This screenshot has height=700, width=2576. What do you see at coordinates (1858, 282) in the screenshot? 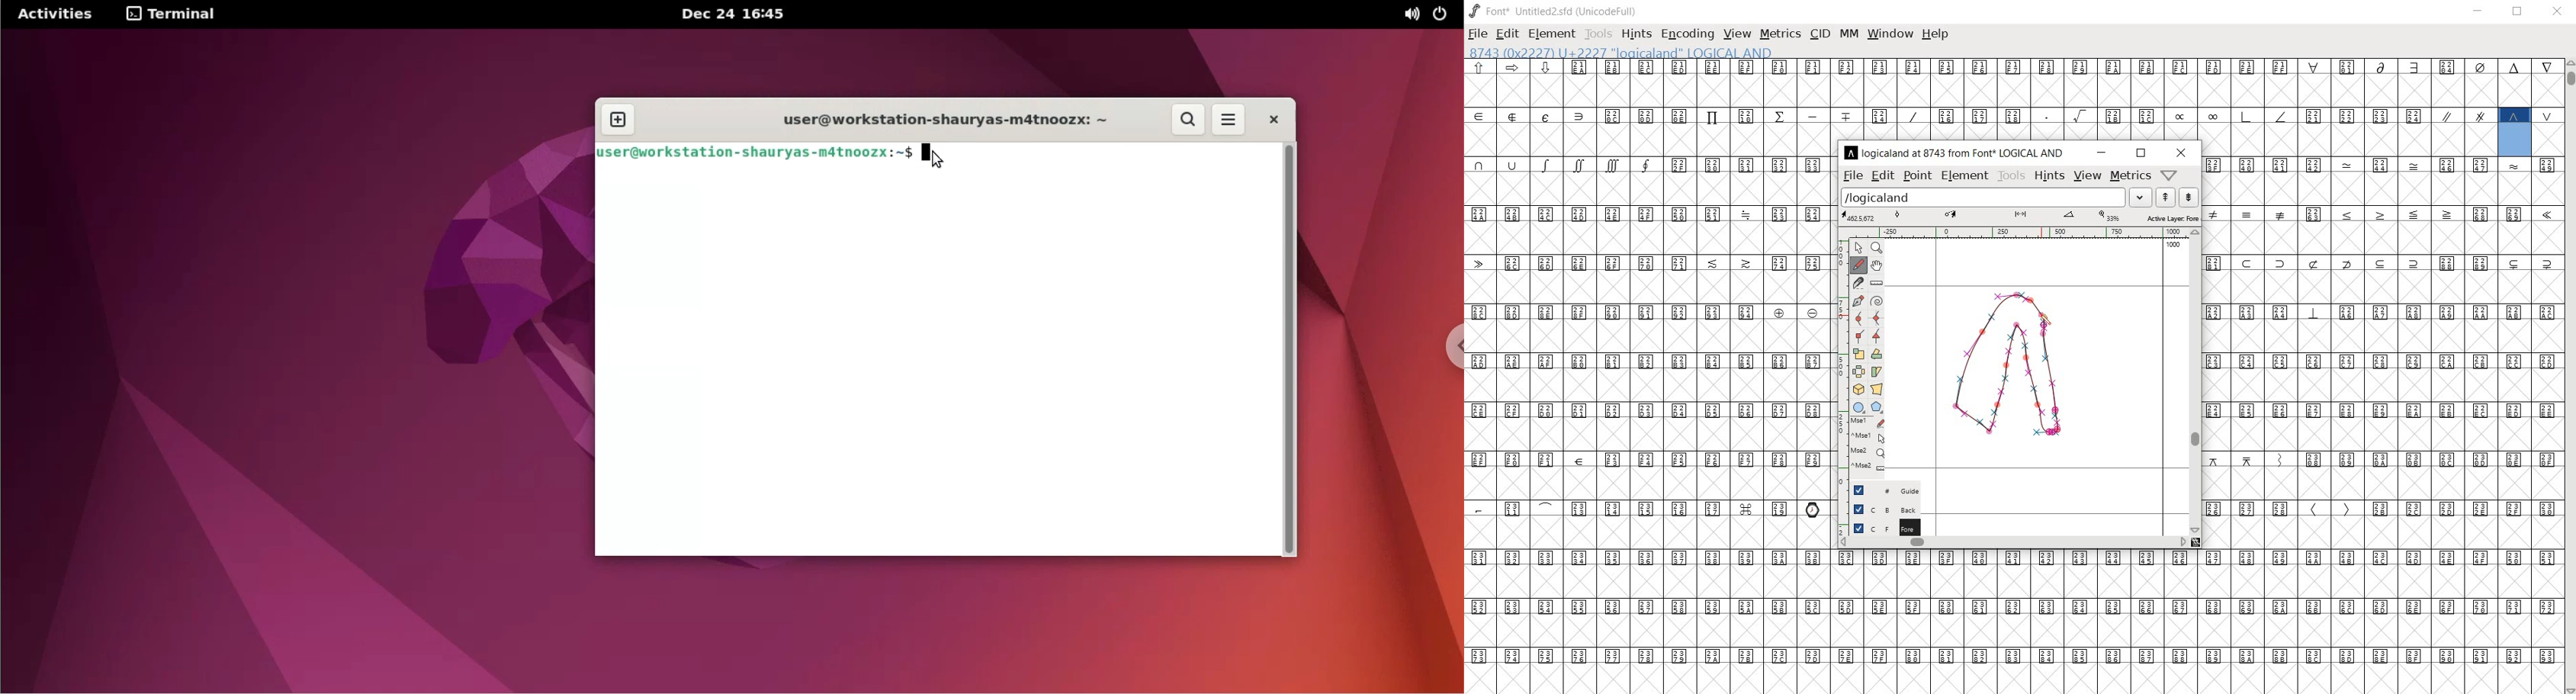
I see `cut splines in two` at bounding box center [1858, 282].